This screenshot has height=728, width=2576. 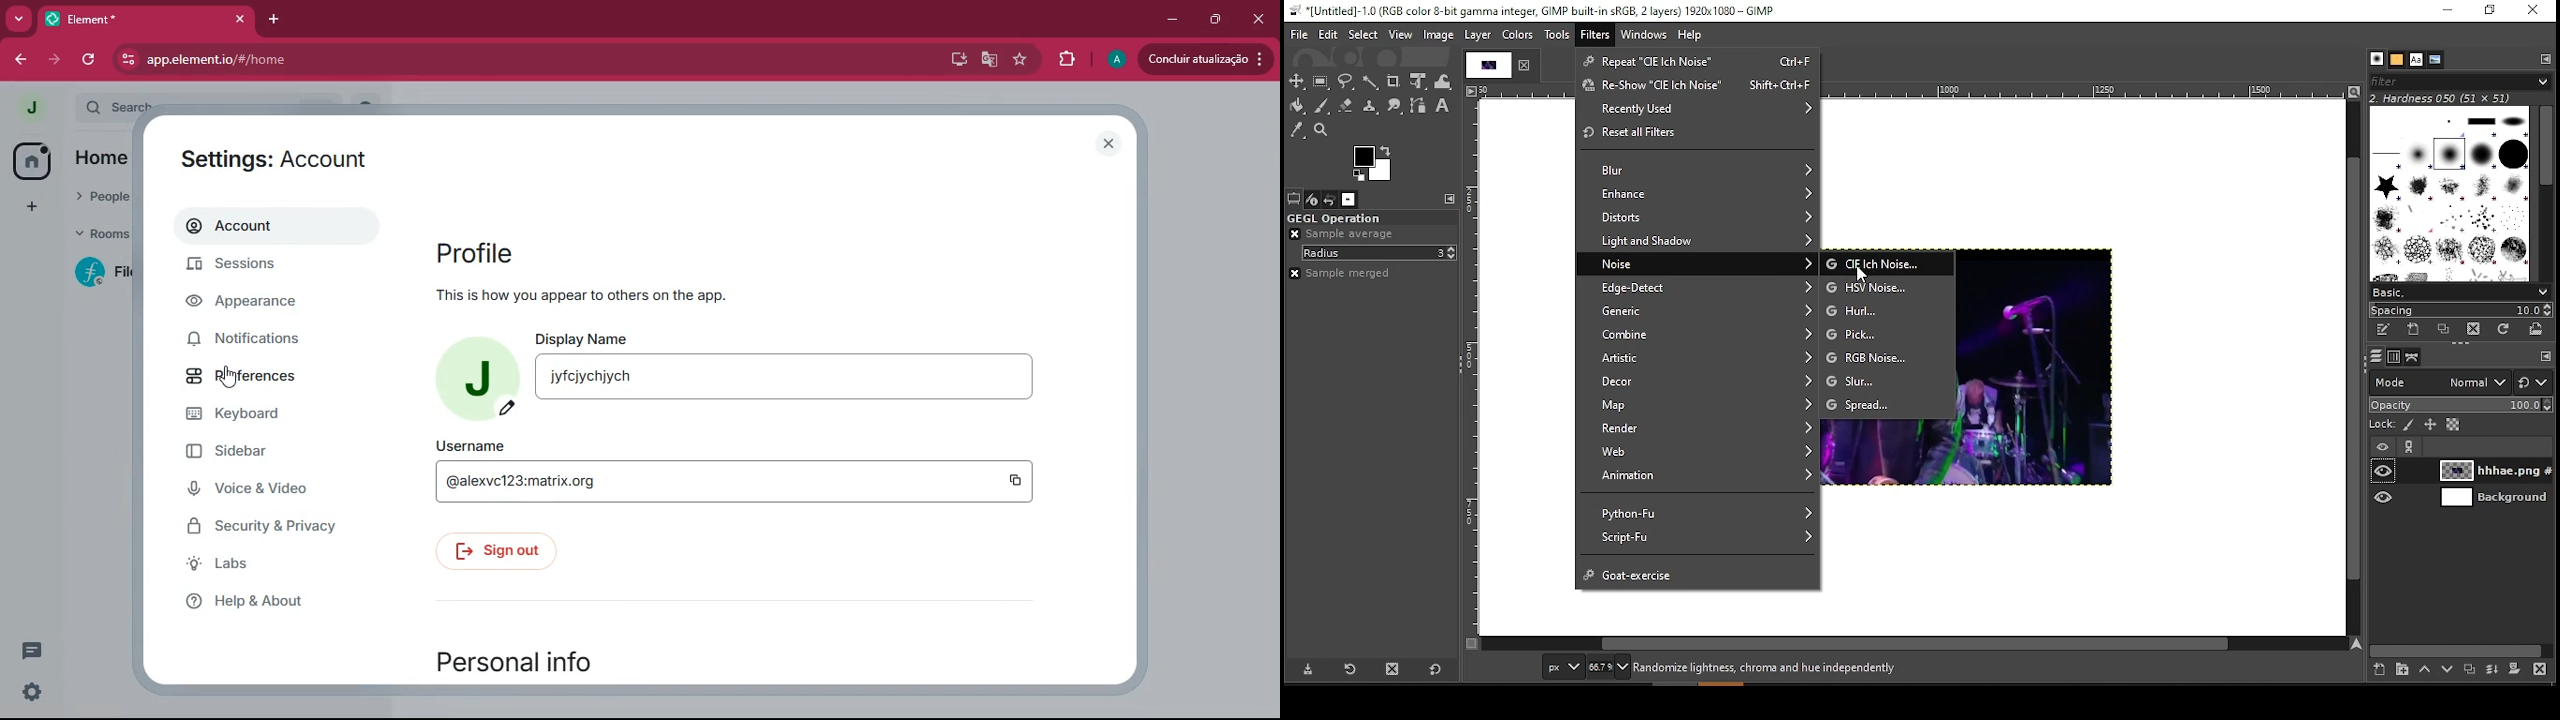 What do you see at coordinates (1479, 36) in the screenshot?
I see `layer` at bounding box center [1479, 36].